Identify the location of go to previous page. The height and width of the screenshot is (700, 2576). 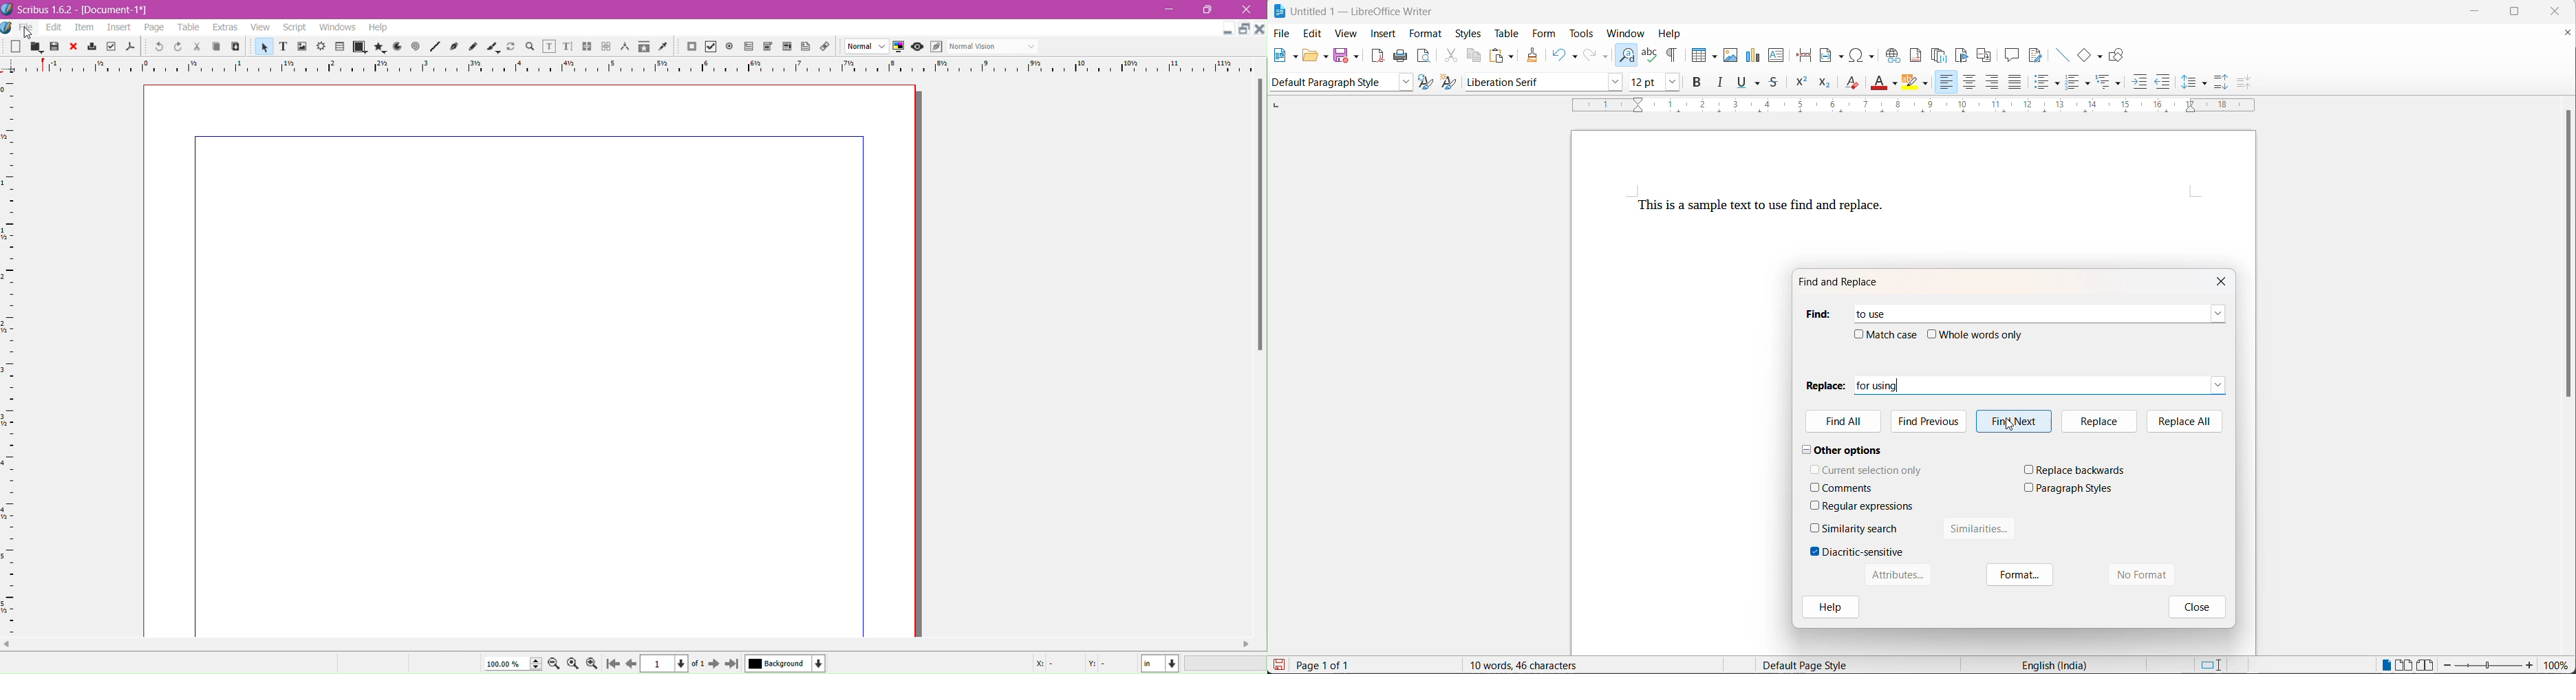
(631, 664).